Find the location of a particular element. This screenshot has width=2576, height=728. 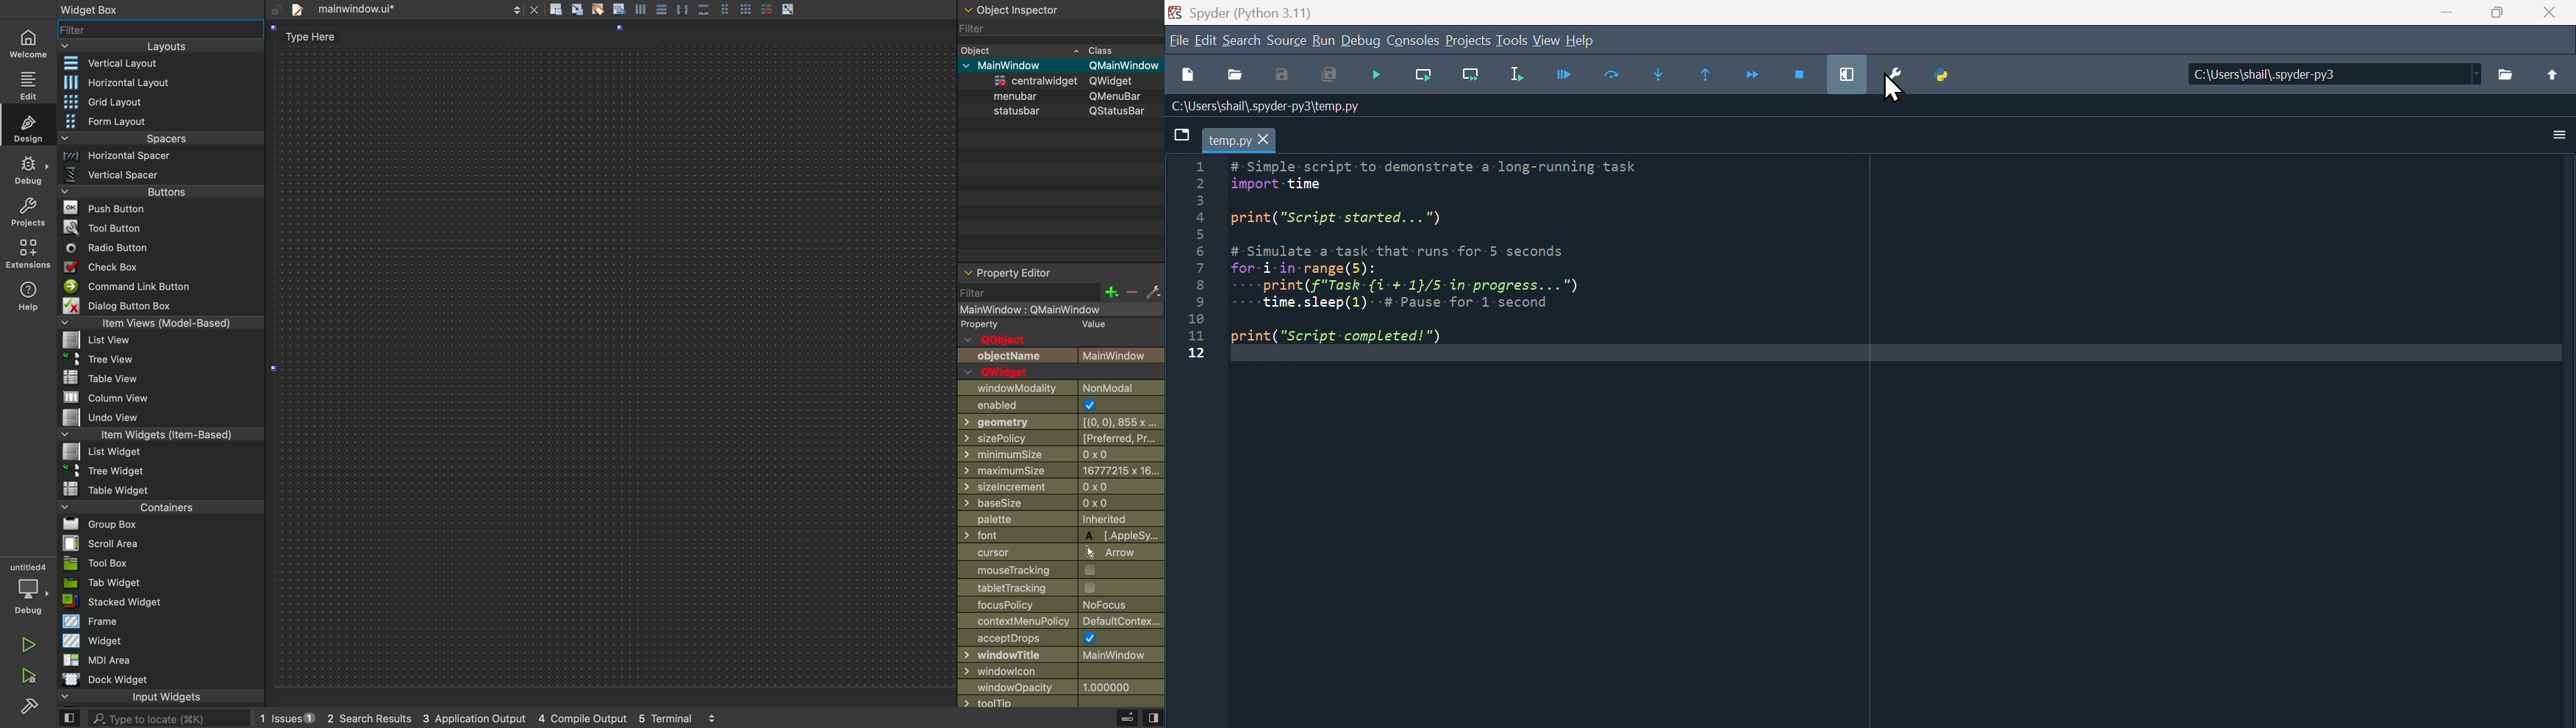

Edit is located at coordinates (1206, 42).